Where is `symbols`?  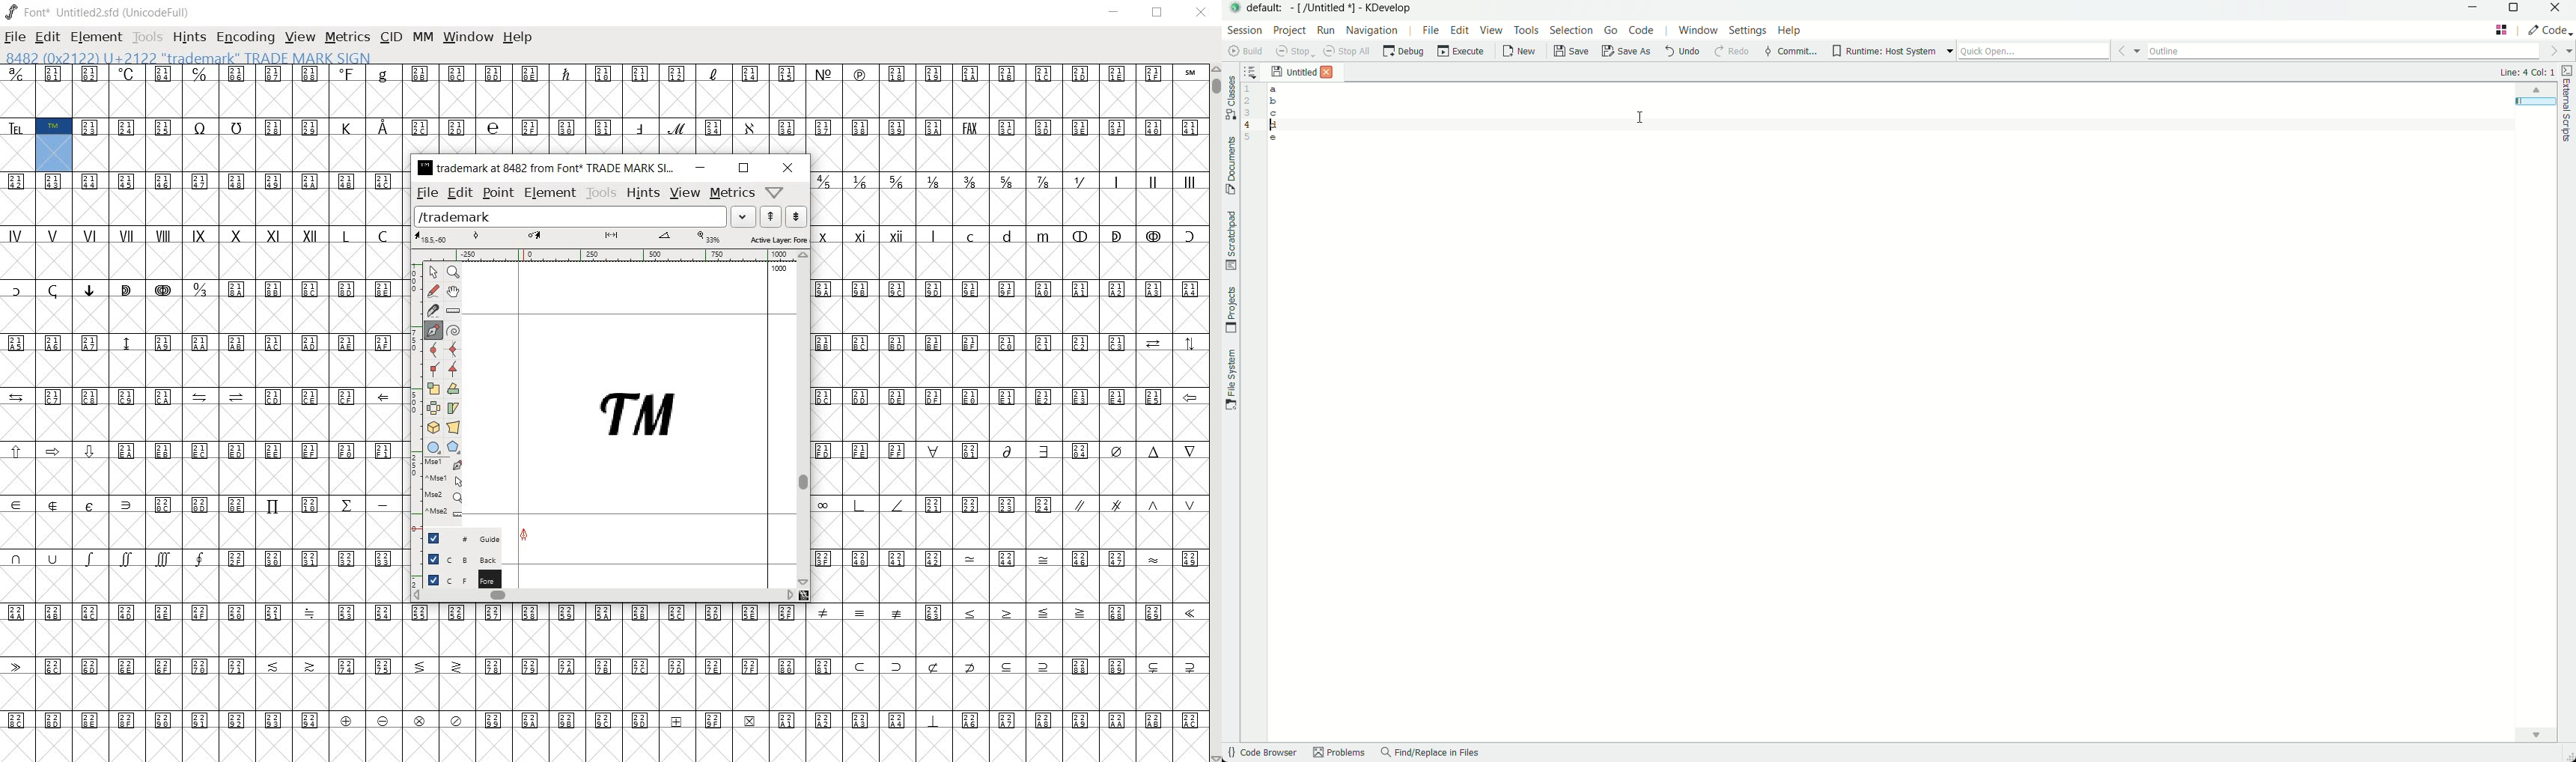 symbols is located at coordinates (311, 306).